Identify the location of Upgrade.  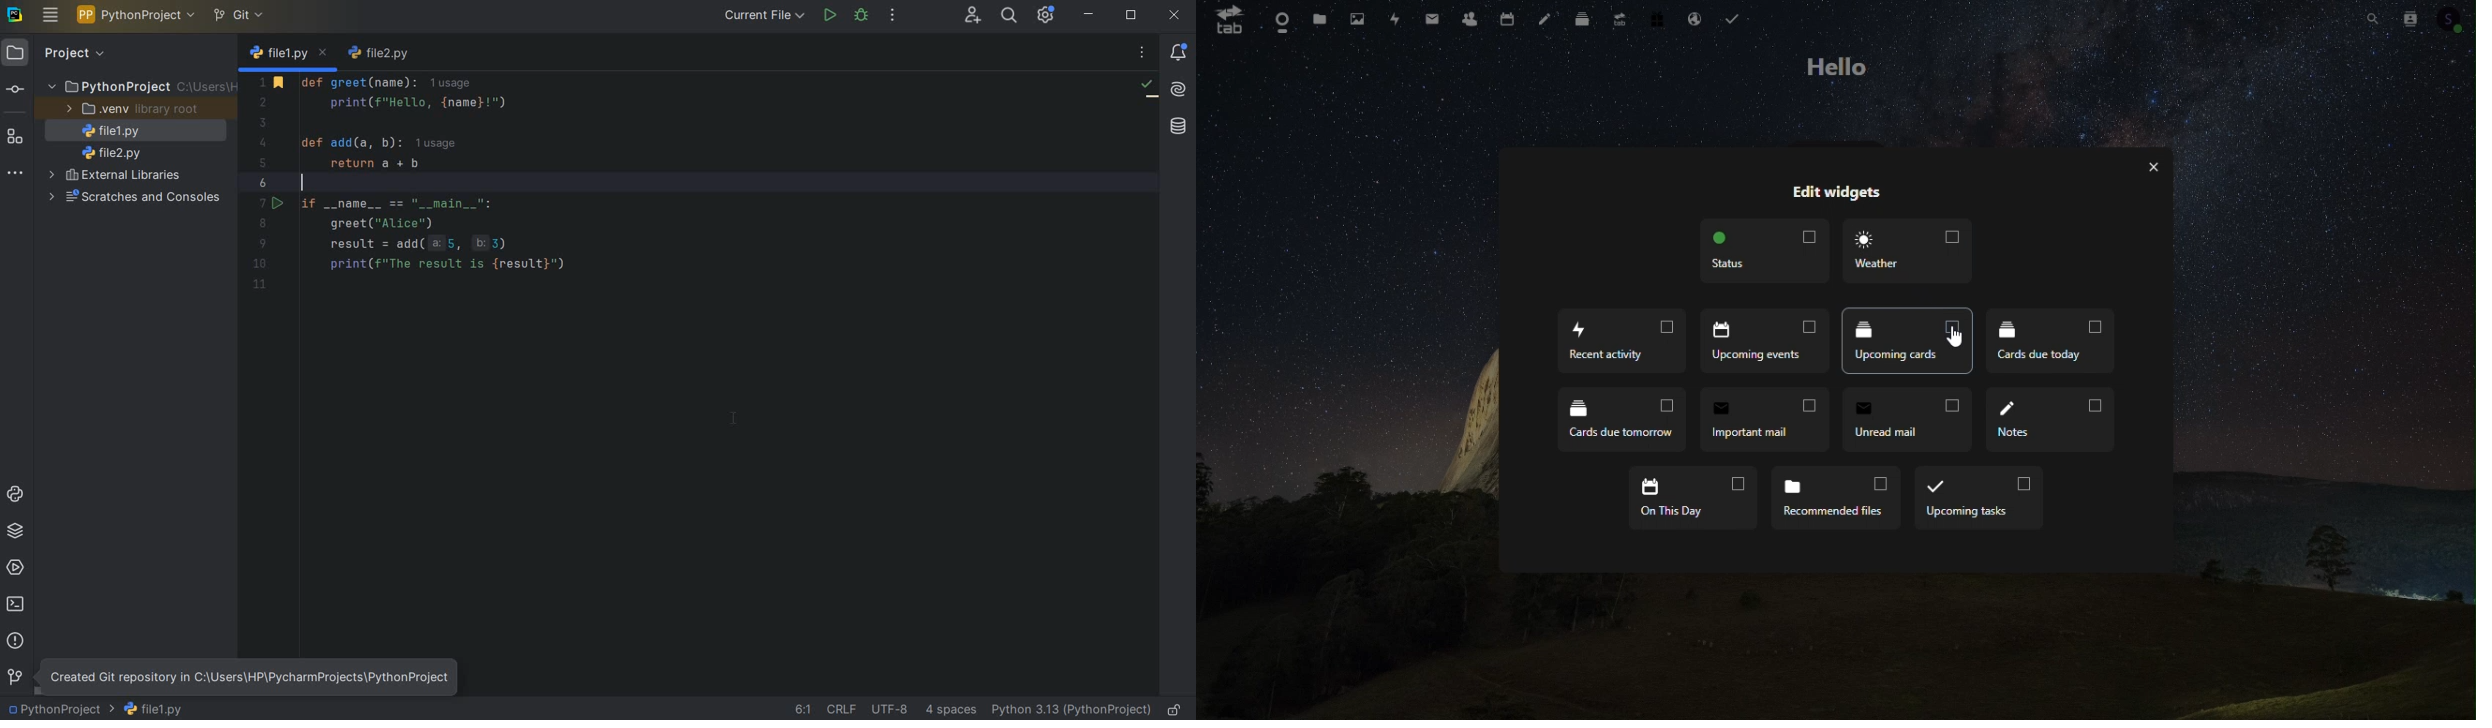
(1621, 16).